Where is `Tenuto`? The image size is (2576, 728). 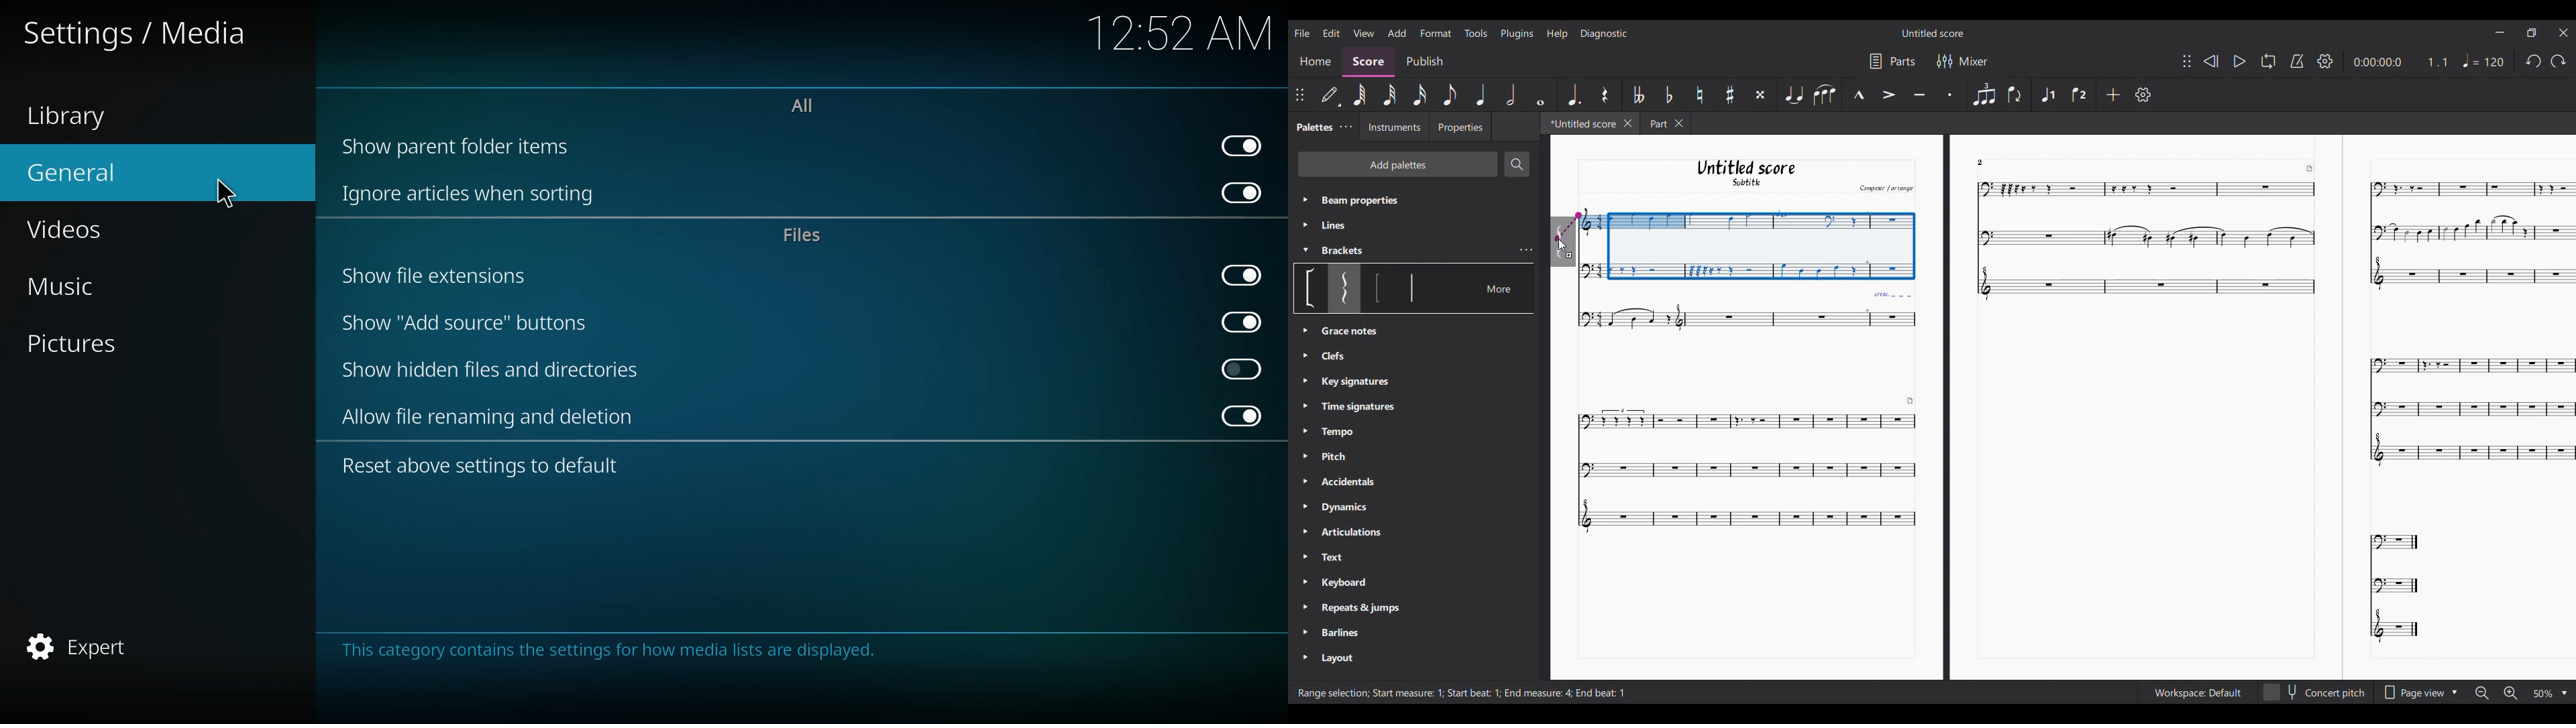 Tenuto is located at coordinates (1919, 93).